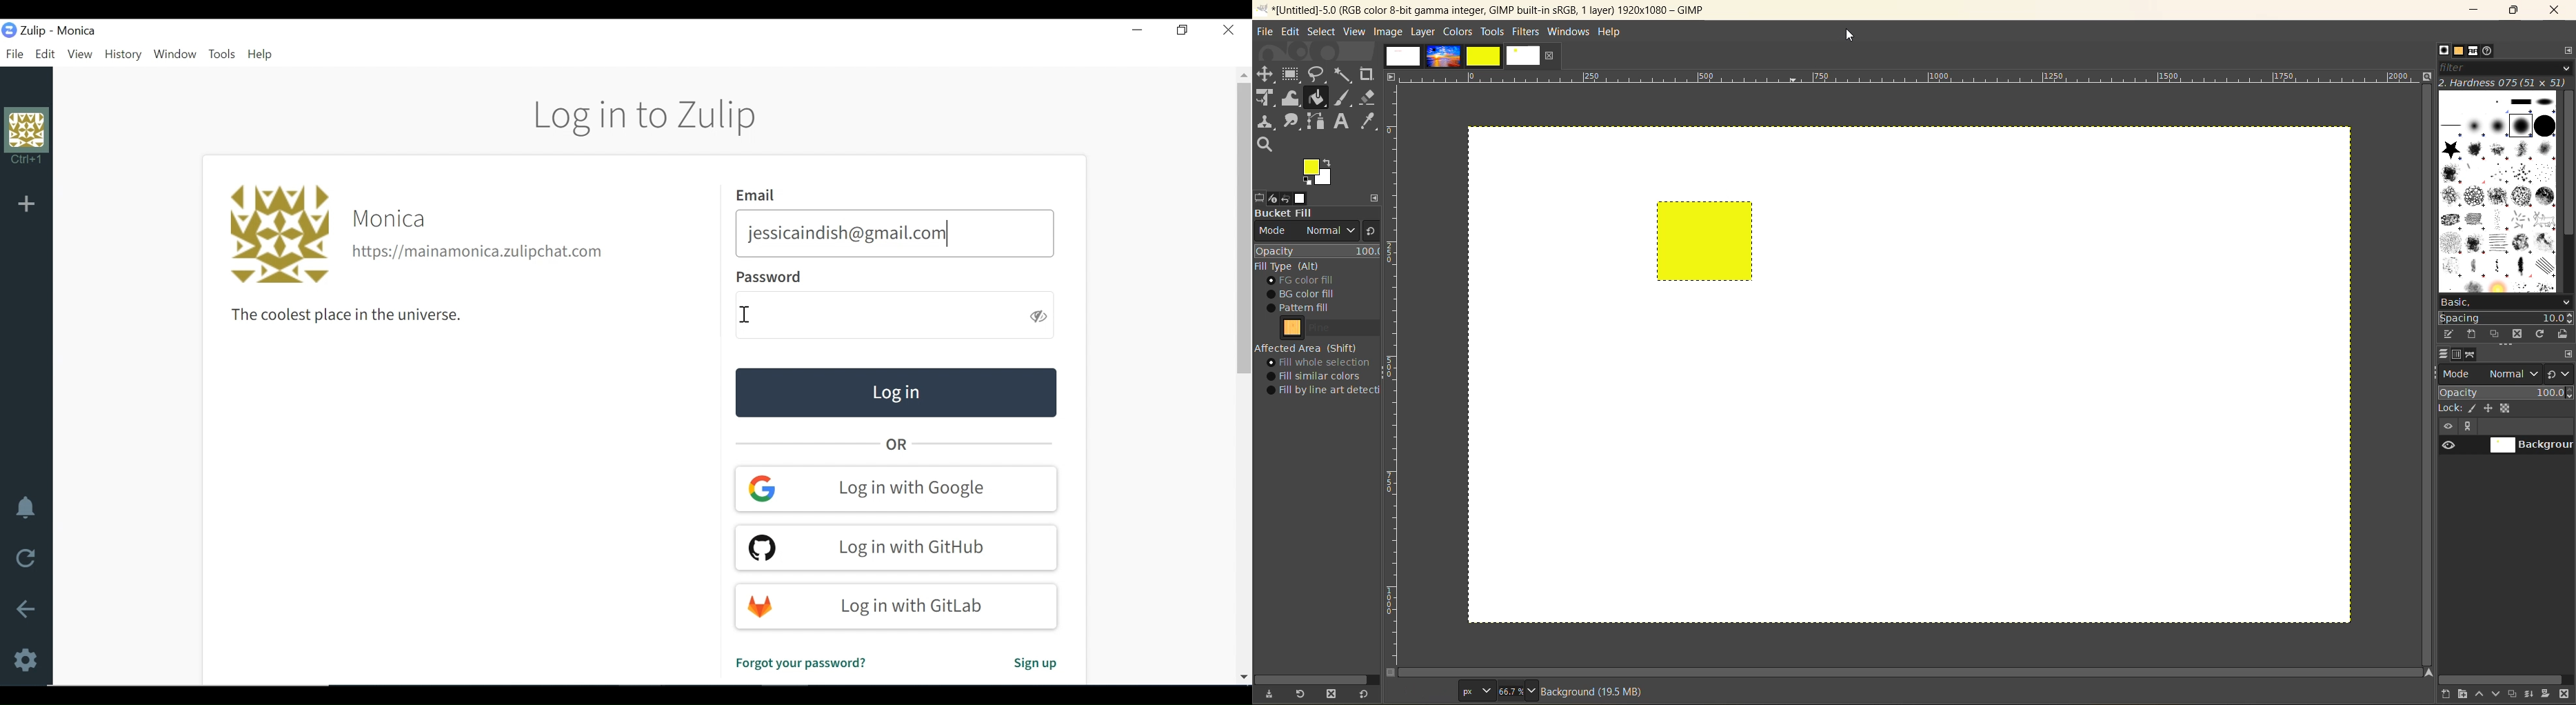 The image size is (2576, 728). I want to click on Reload, so click(22, 559).